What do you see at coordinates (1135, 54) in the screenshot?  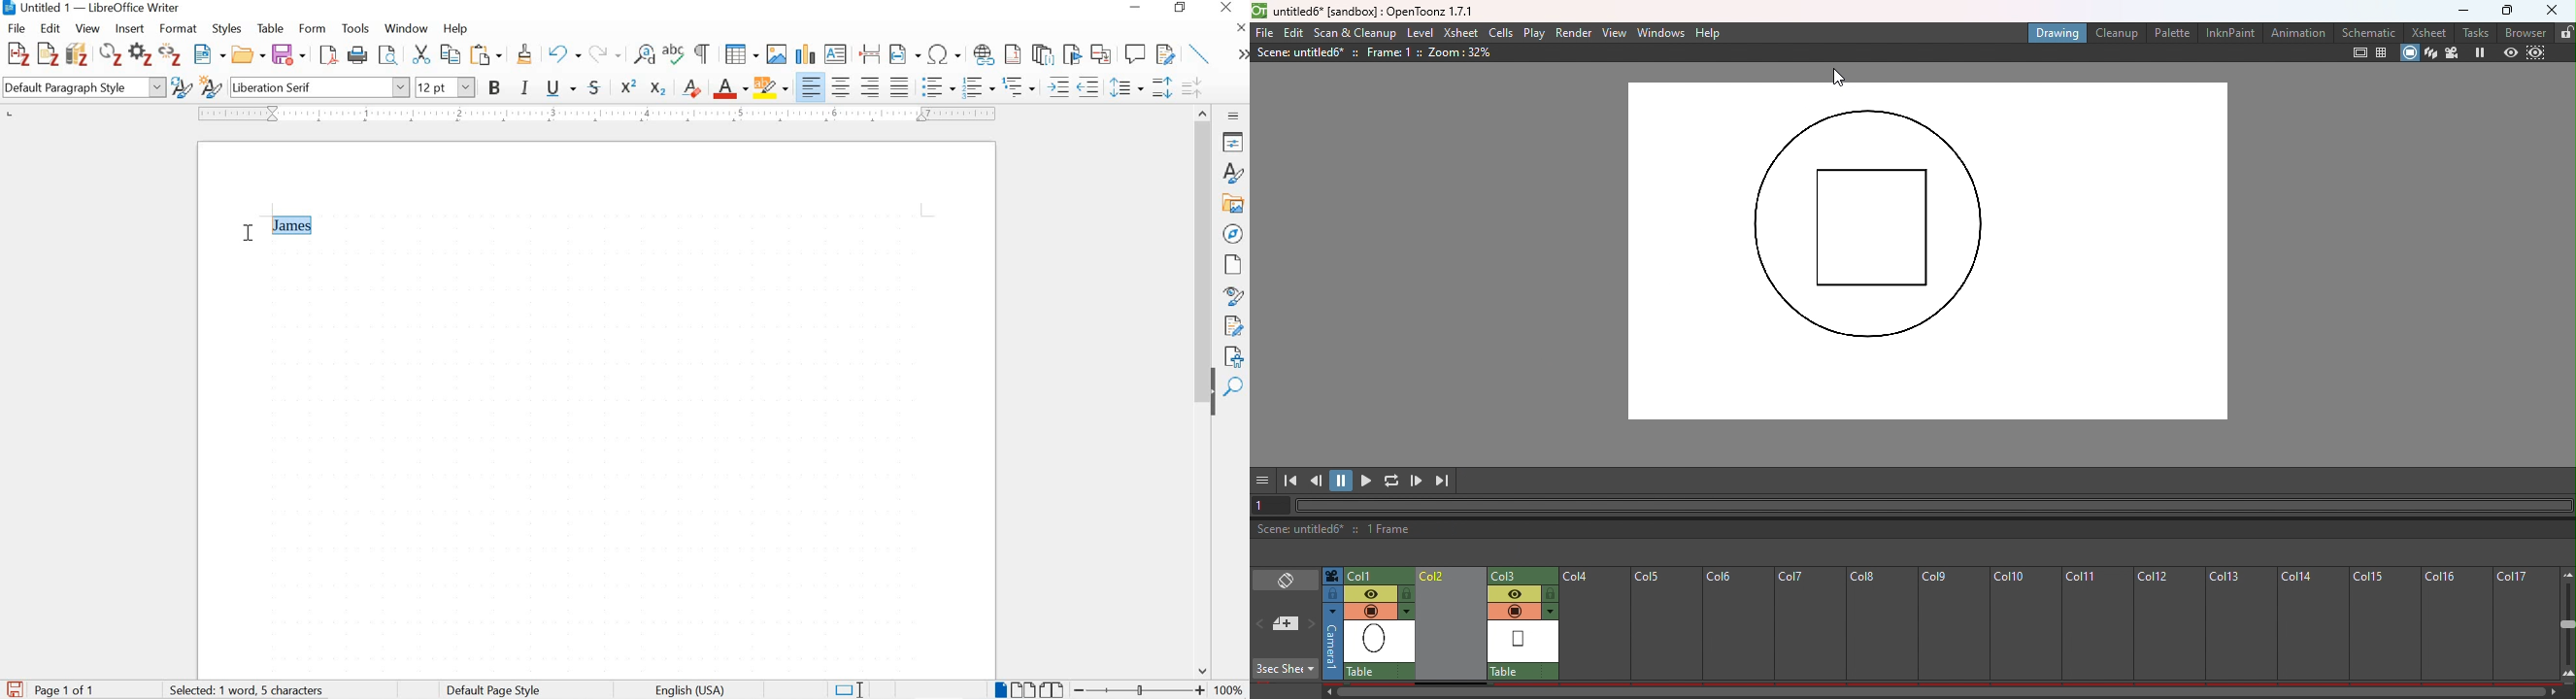 I see `insert comment` at bounding box center [1135, 54].